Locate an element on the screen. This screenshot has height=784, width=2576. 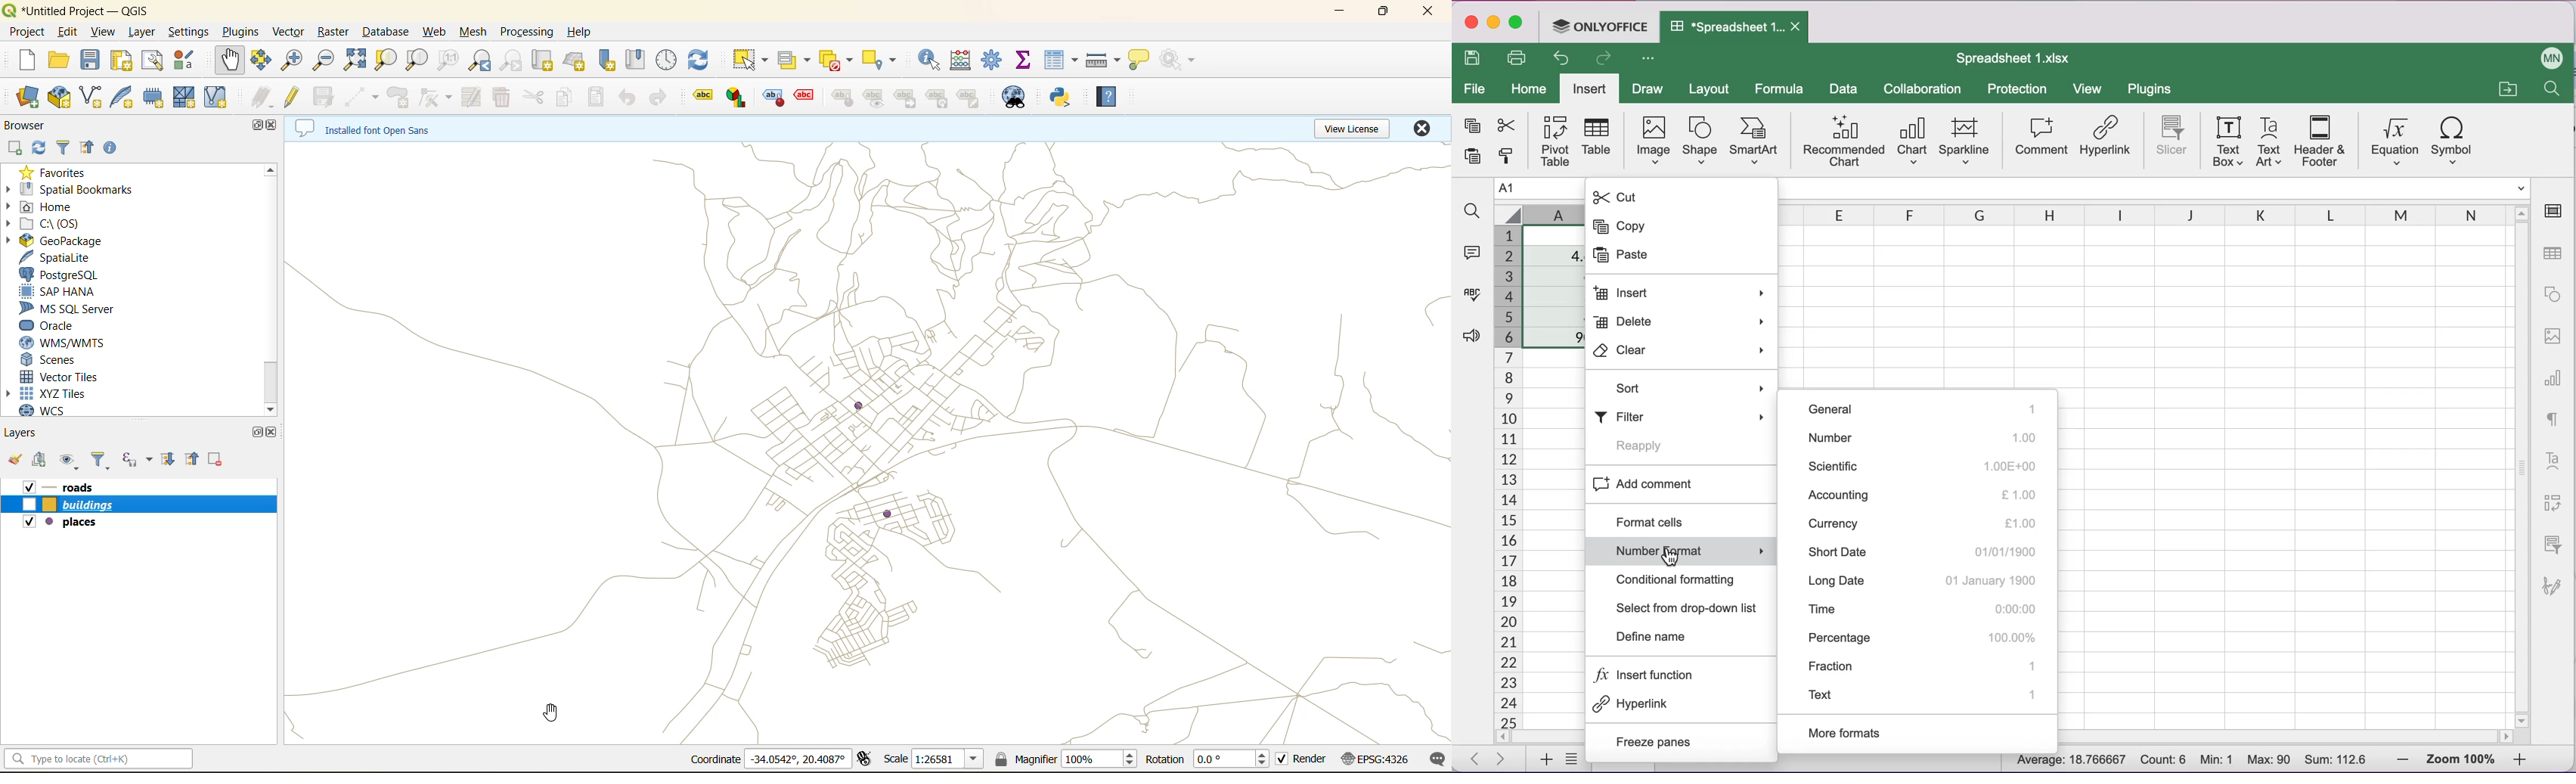
control panel is located at coordinates (669, 60).